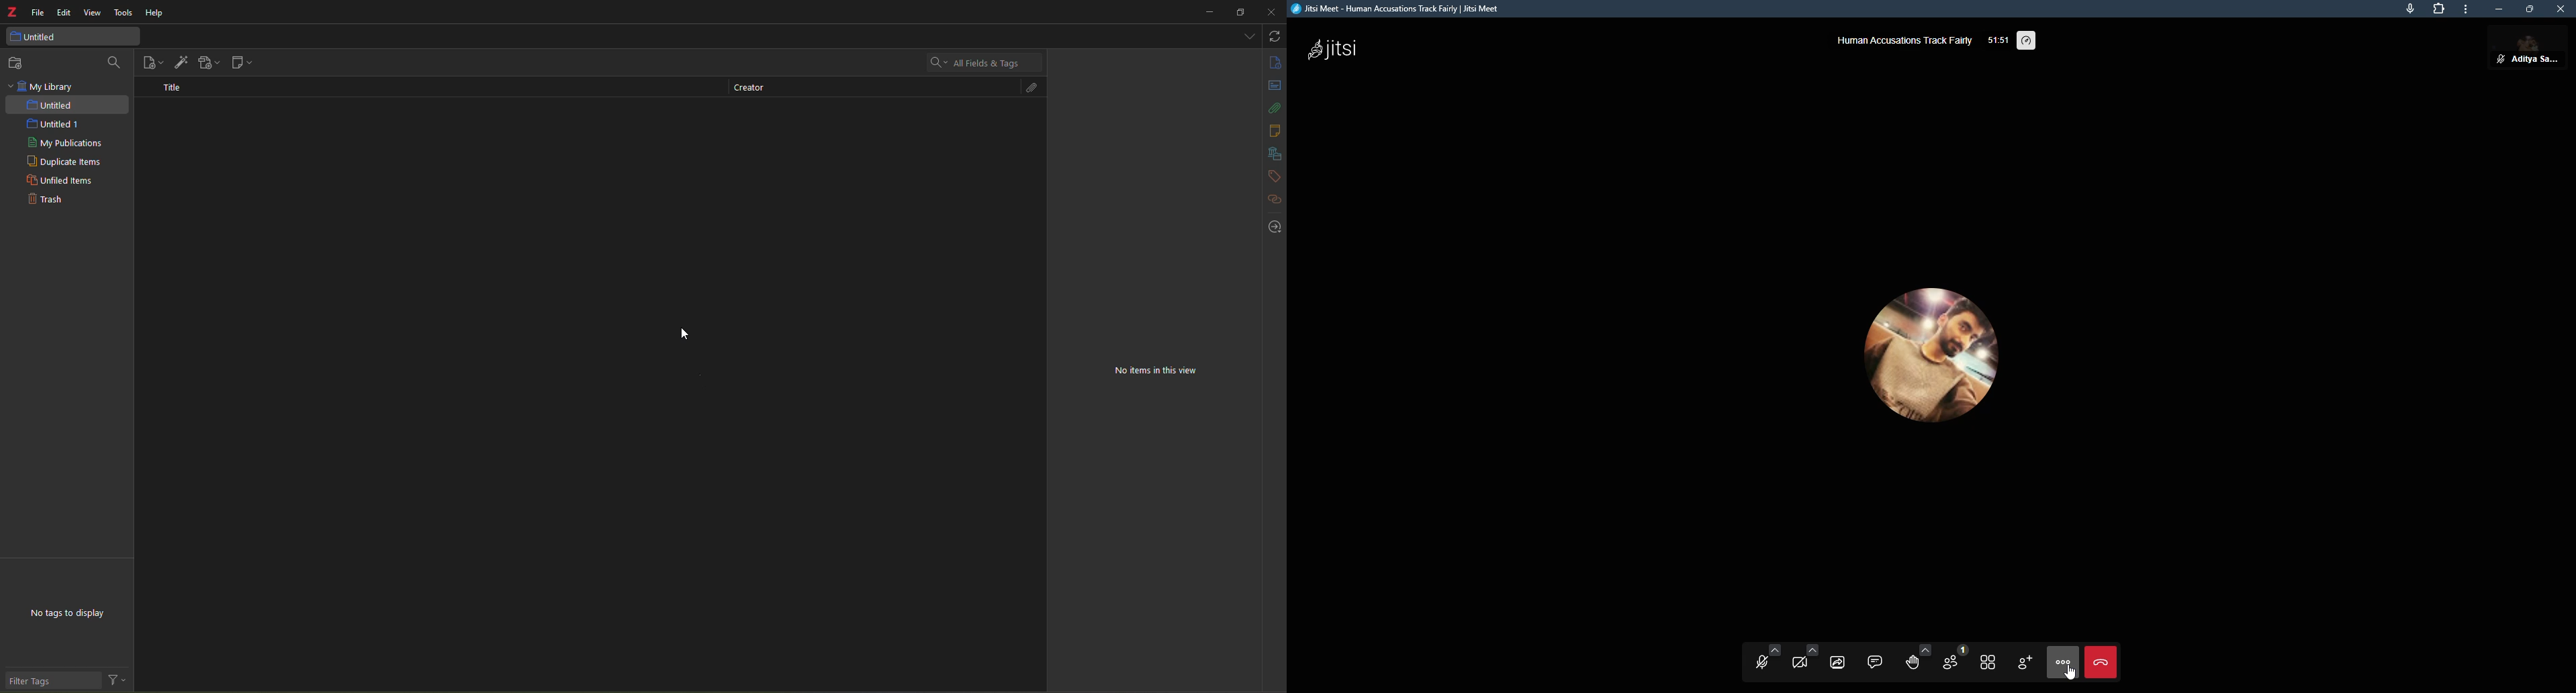 The height and width of the screenshot is (700, 2576). I want to click on tools, so click(125, 14).